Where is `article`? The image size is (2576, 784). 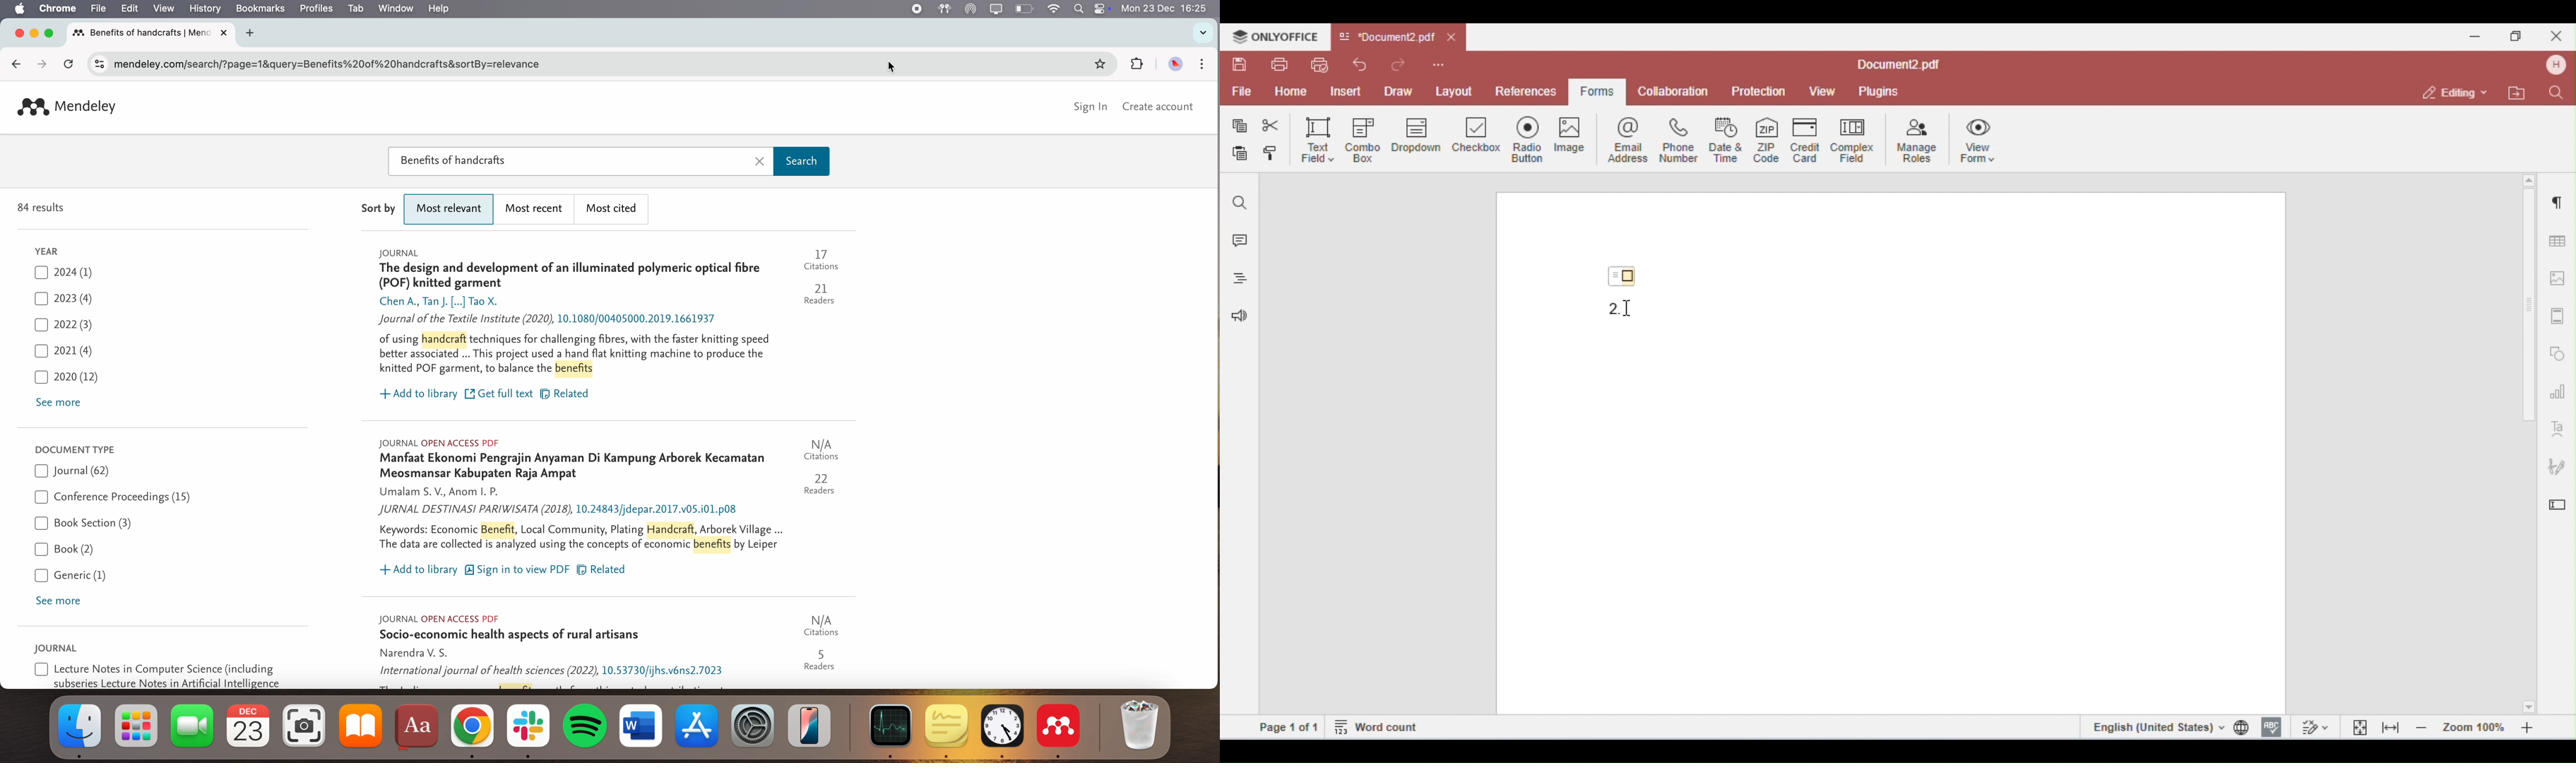 article is located at coordinates (611, 649).